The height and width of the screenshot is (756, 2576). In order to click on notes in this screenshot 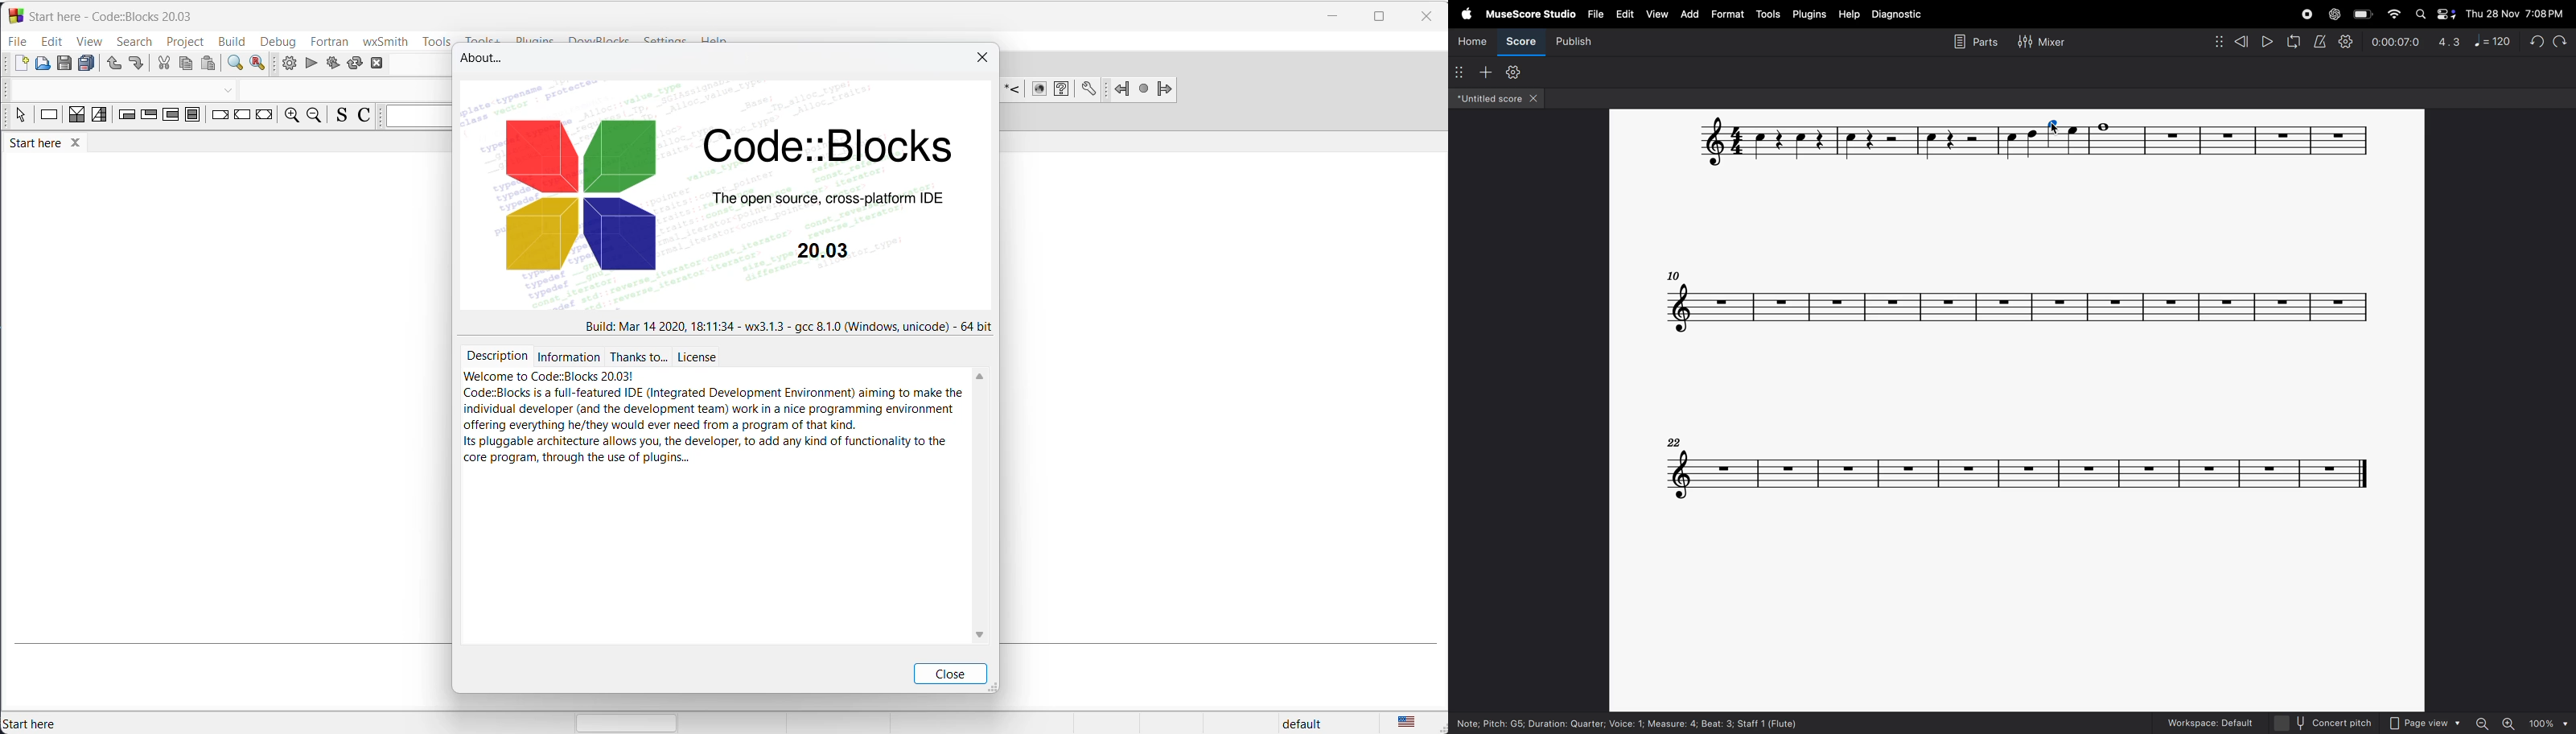, I will do `click(2026, 306)`.